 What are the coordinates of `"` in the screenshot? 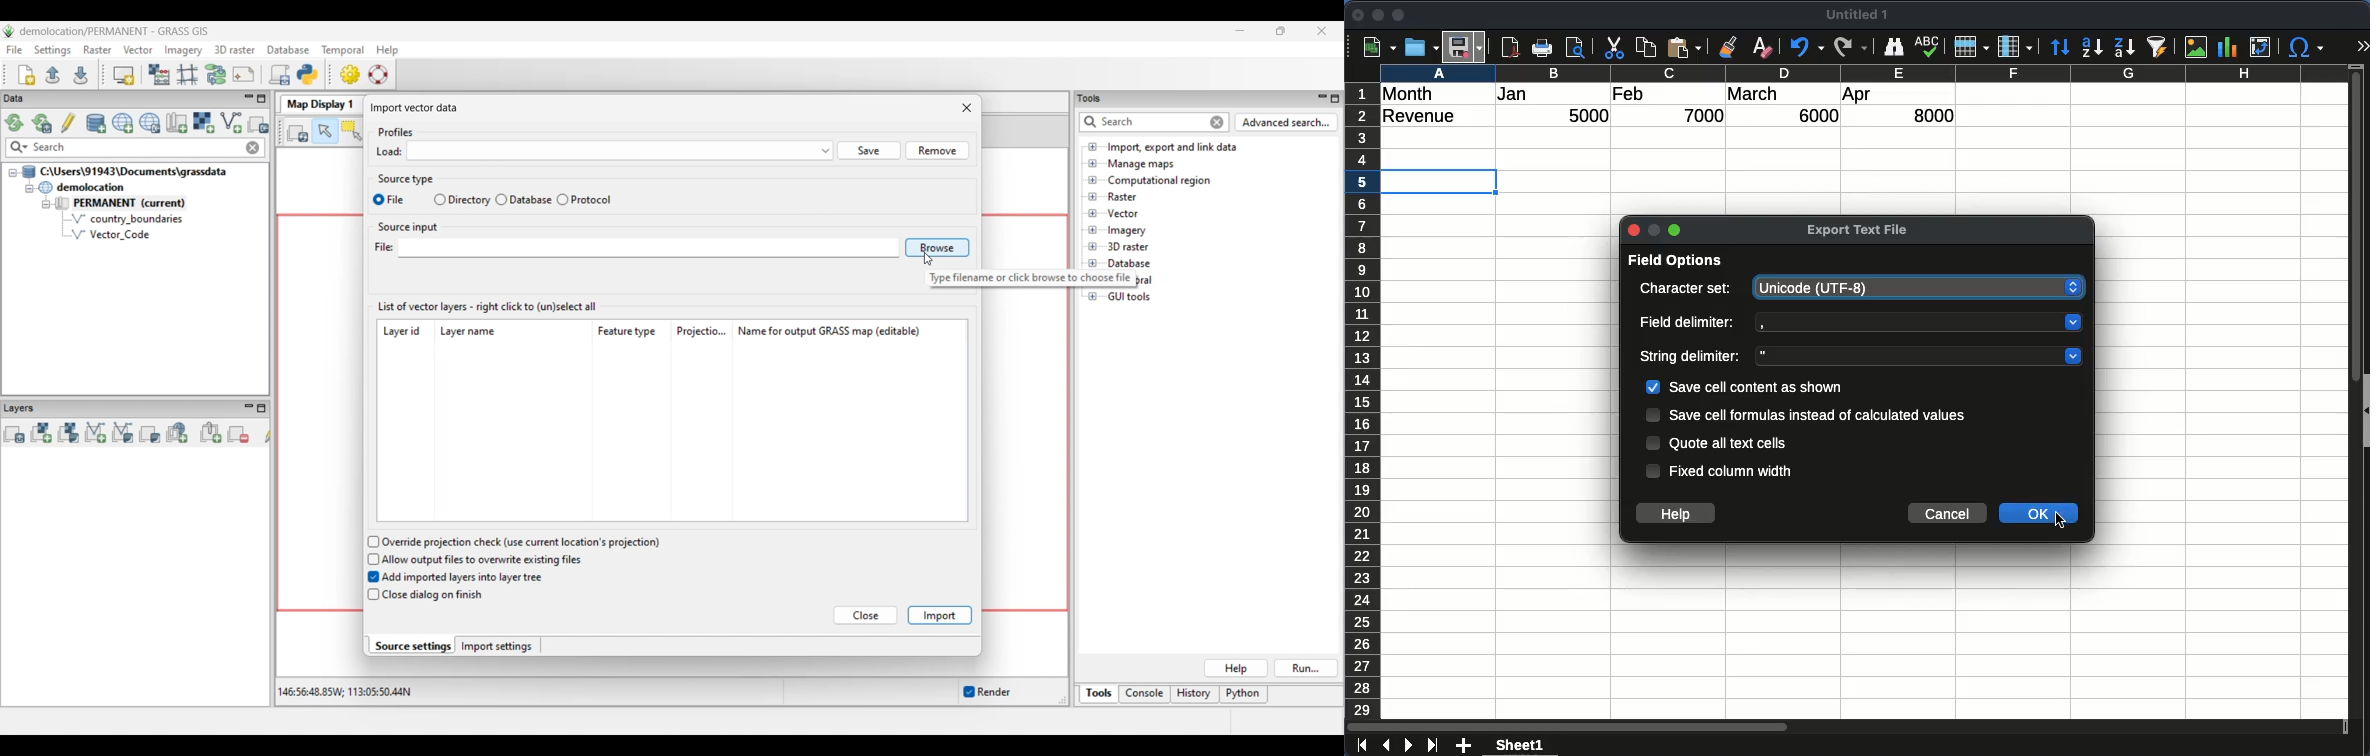 It's located at (1917, 356).